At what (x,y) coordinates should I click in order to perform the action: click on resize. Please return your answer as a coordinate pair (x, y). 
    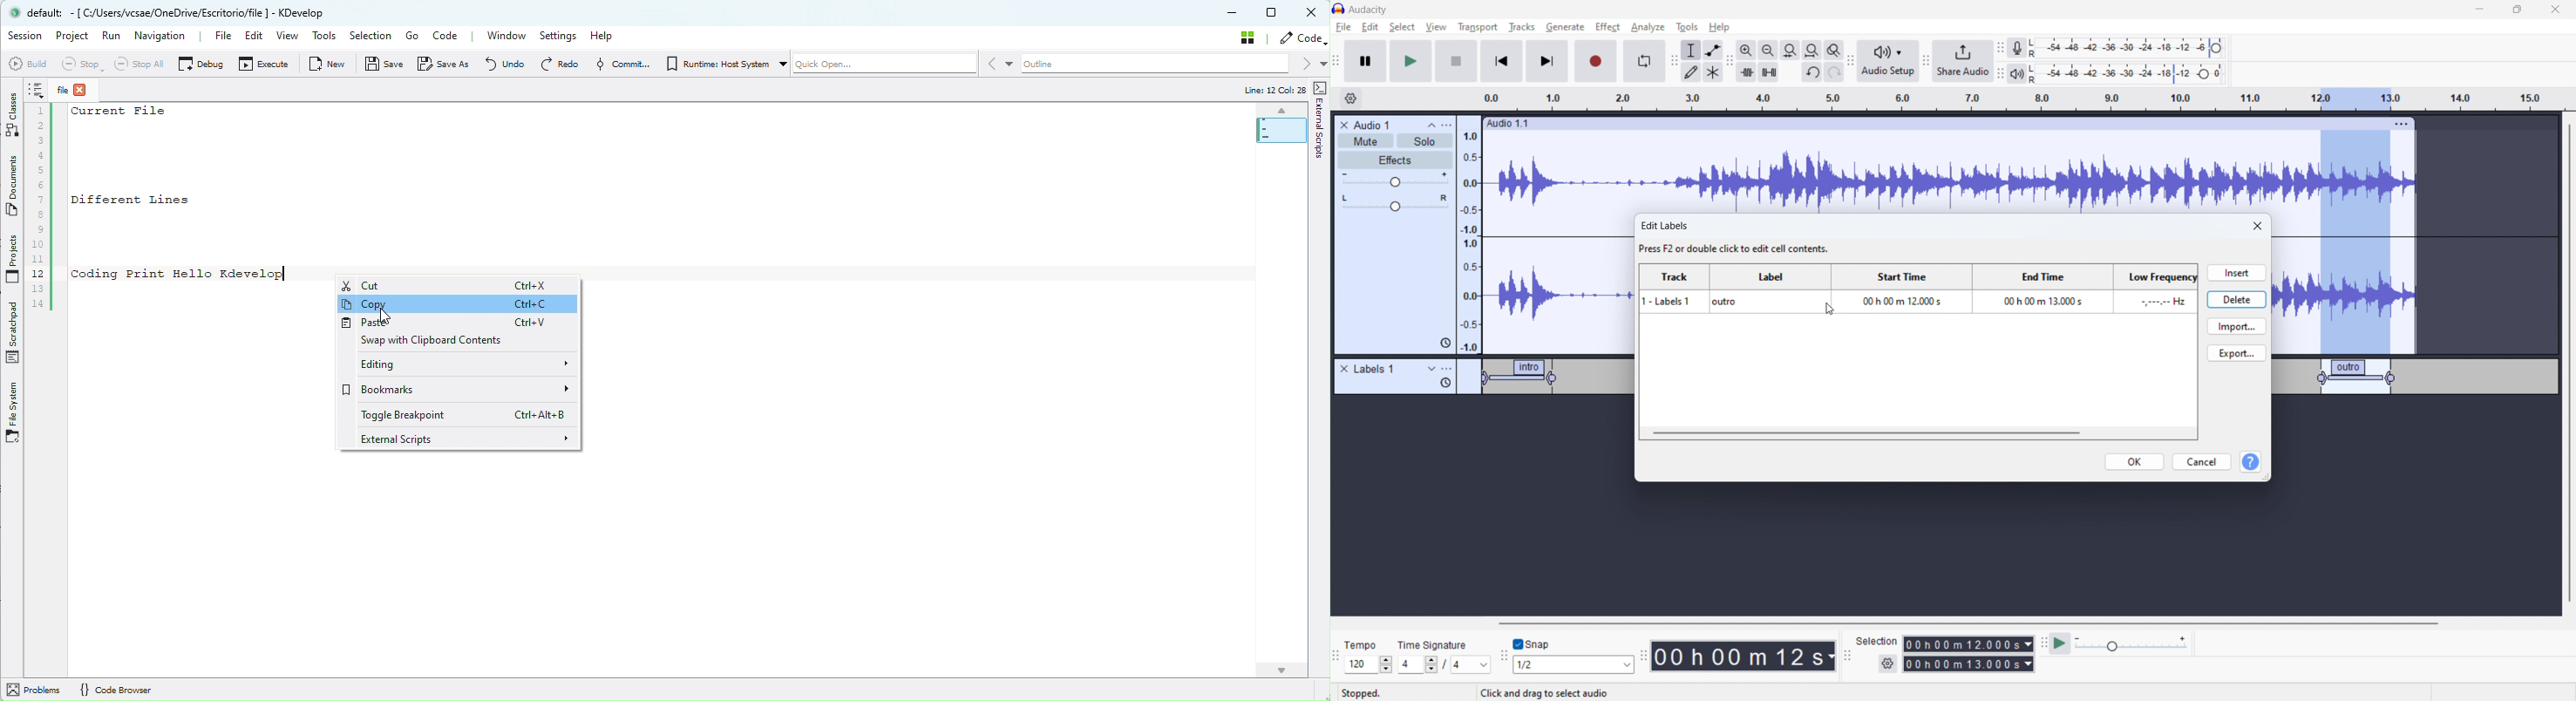
    Looking at the image, I should click on (2267, 477).